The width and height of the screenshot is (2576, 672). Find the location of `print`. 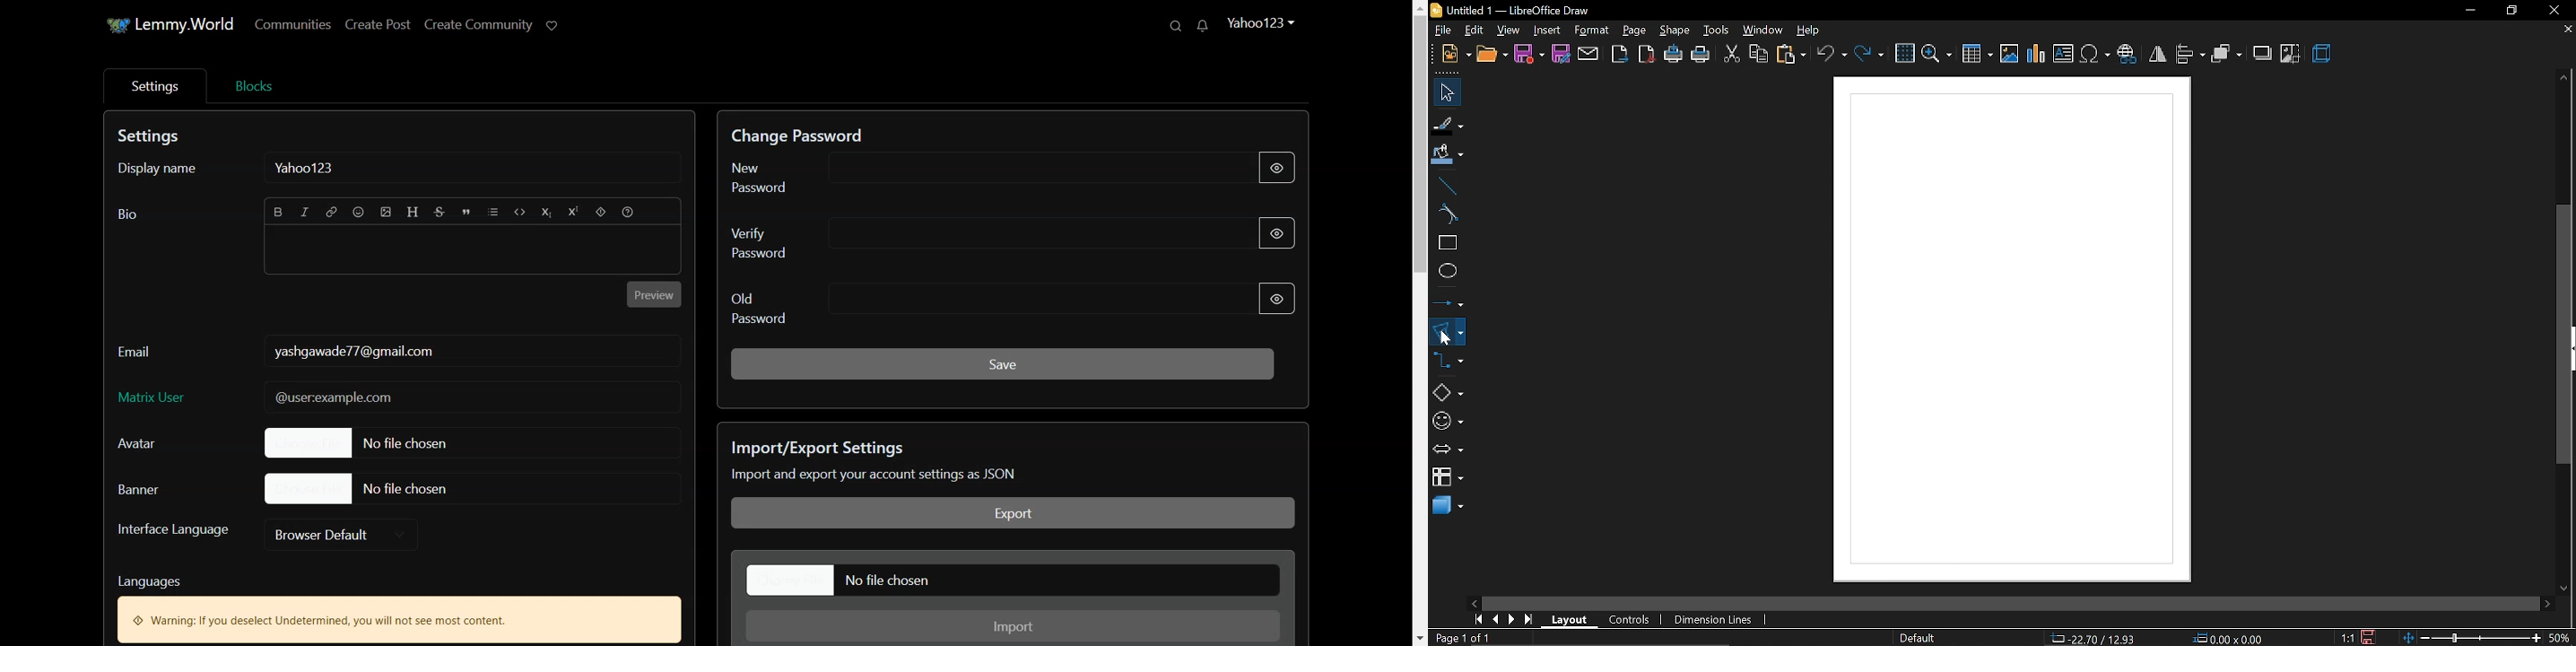

print is located at coordinates (1701, 55).